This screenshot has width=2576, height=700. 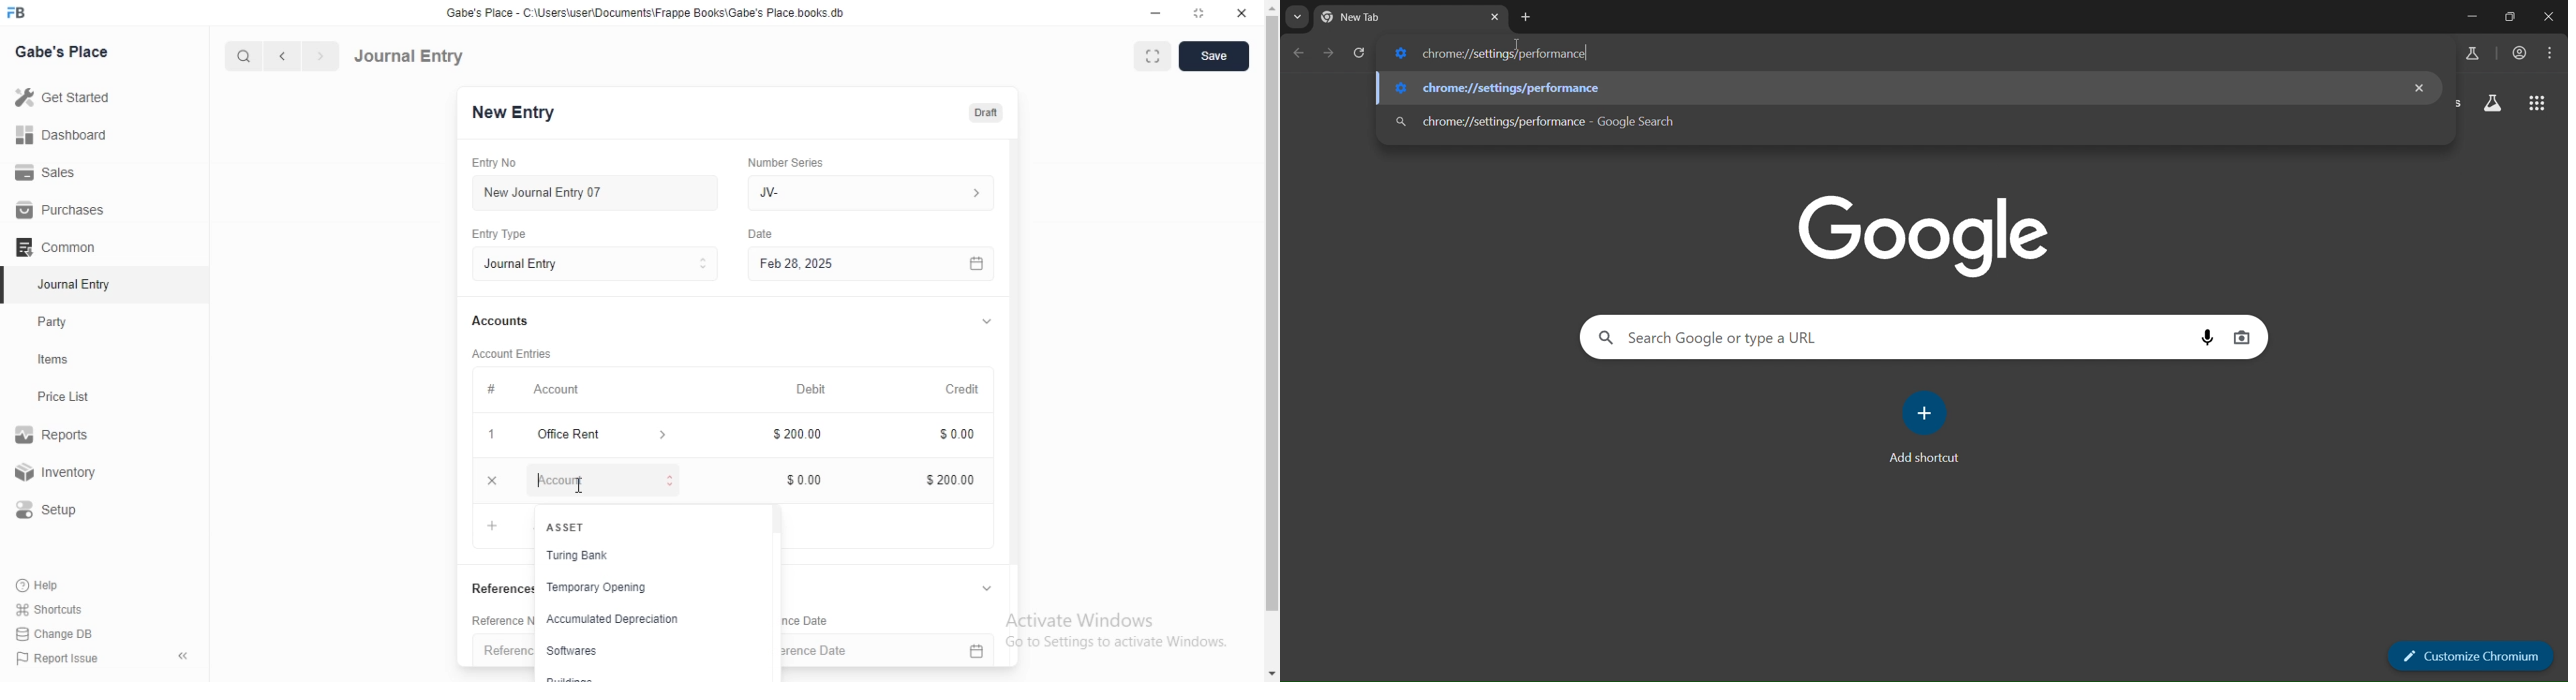 I want to click on search, so click(x=241, y=56).